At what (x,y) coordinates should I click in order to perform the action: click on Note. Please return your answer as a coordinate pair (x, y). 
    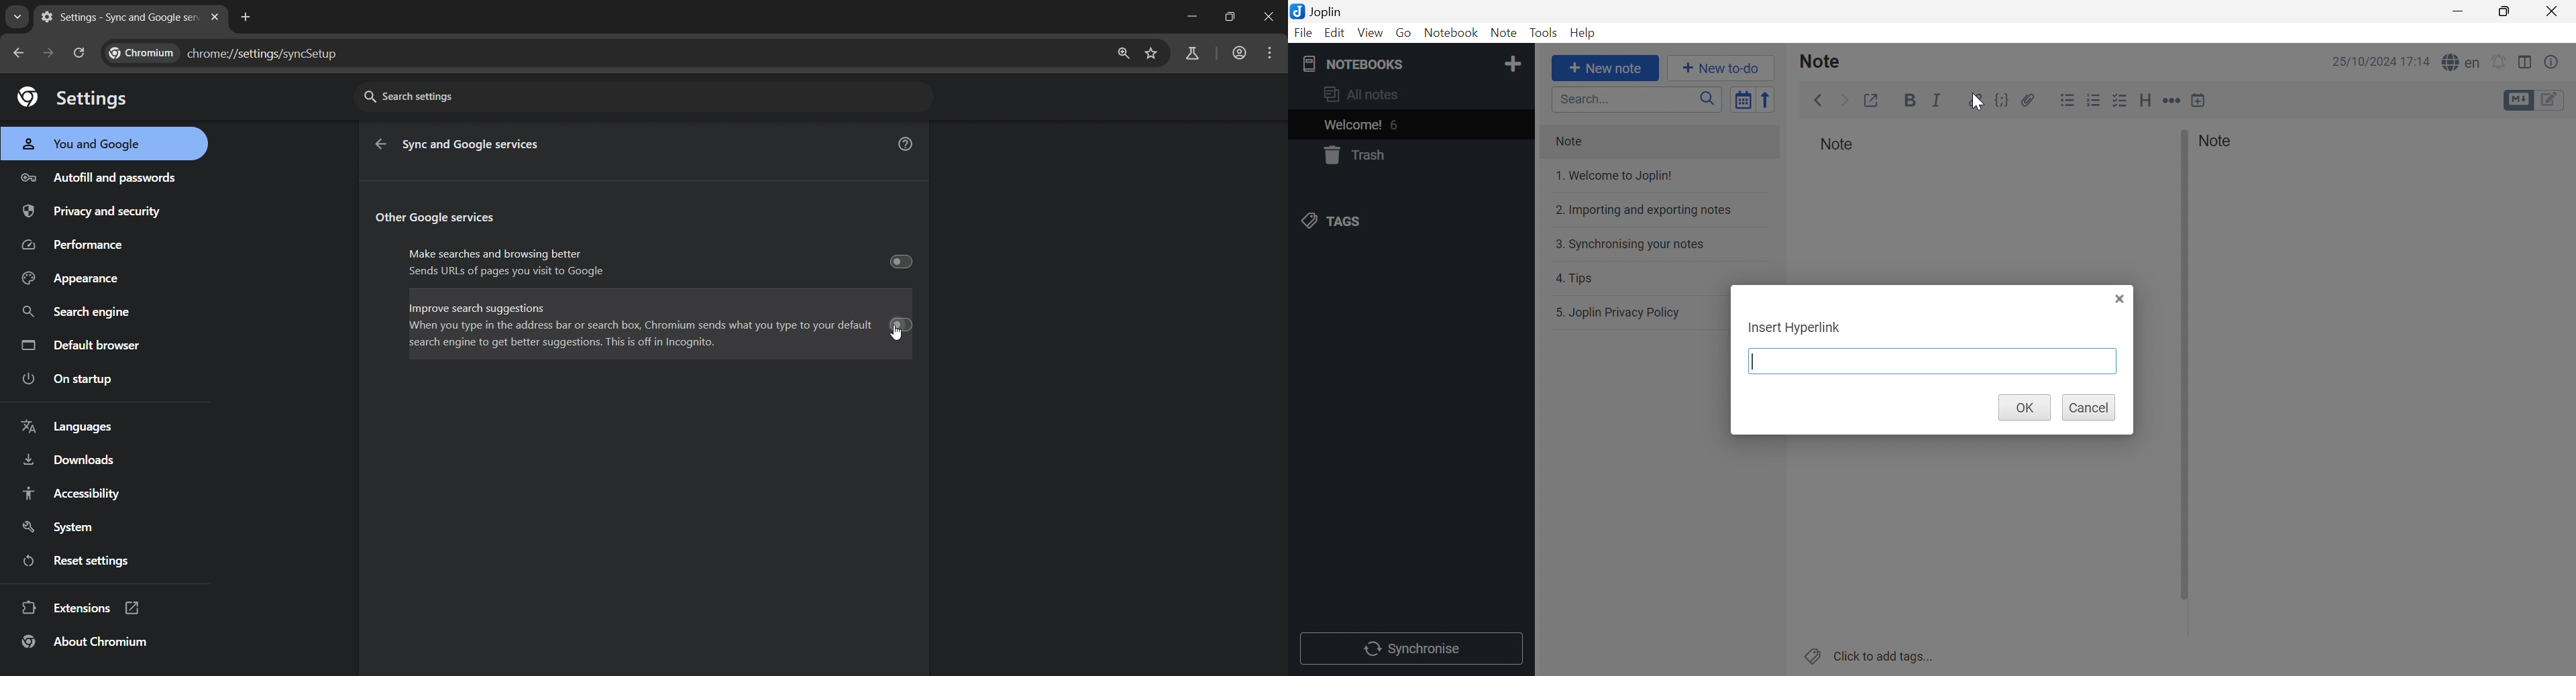
    Looking at the image, I should click on (1826, 61).